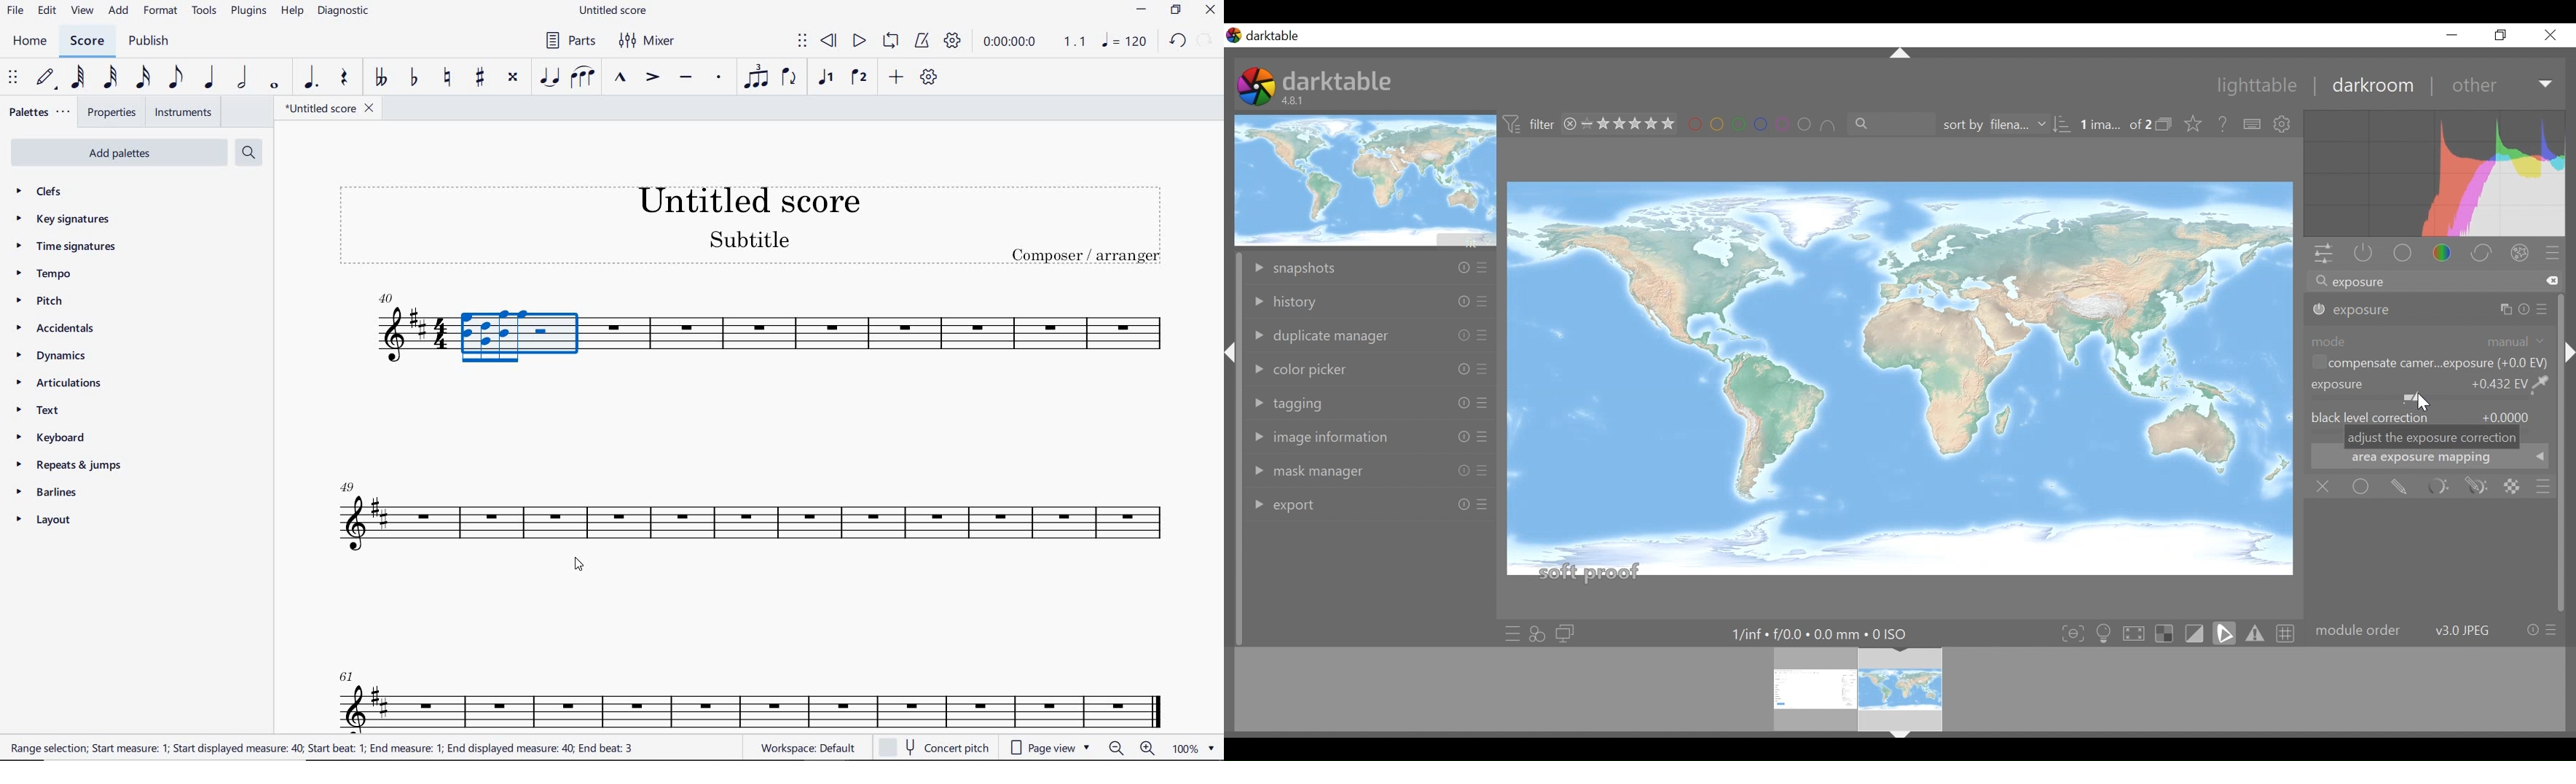  What do you see at coordinates (149, 42) in the screenshot?
I see `PUBLISH` at bounding box center [149, 42].